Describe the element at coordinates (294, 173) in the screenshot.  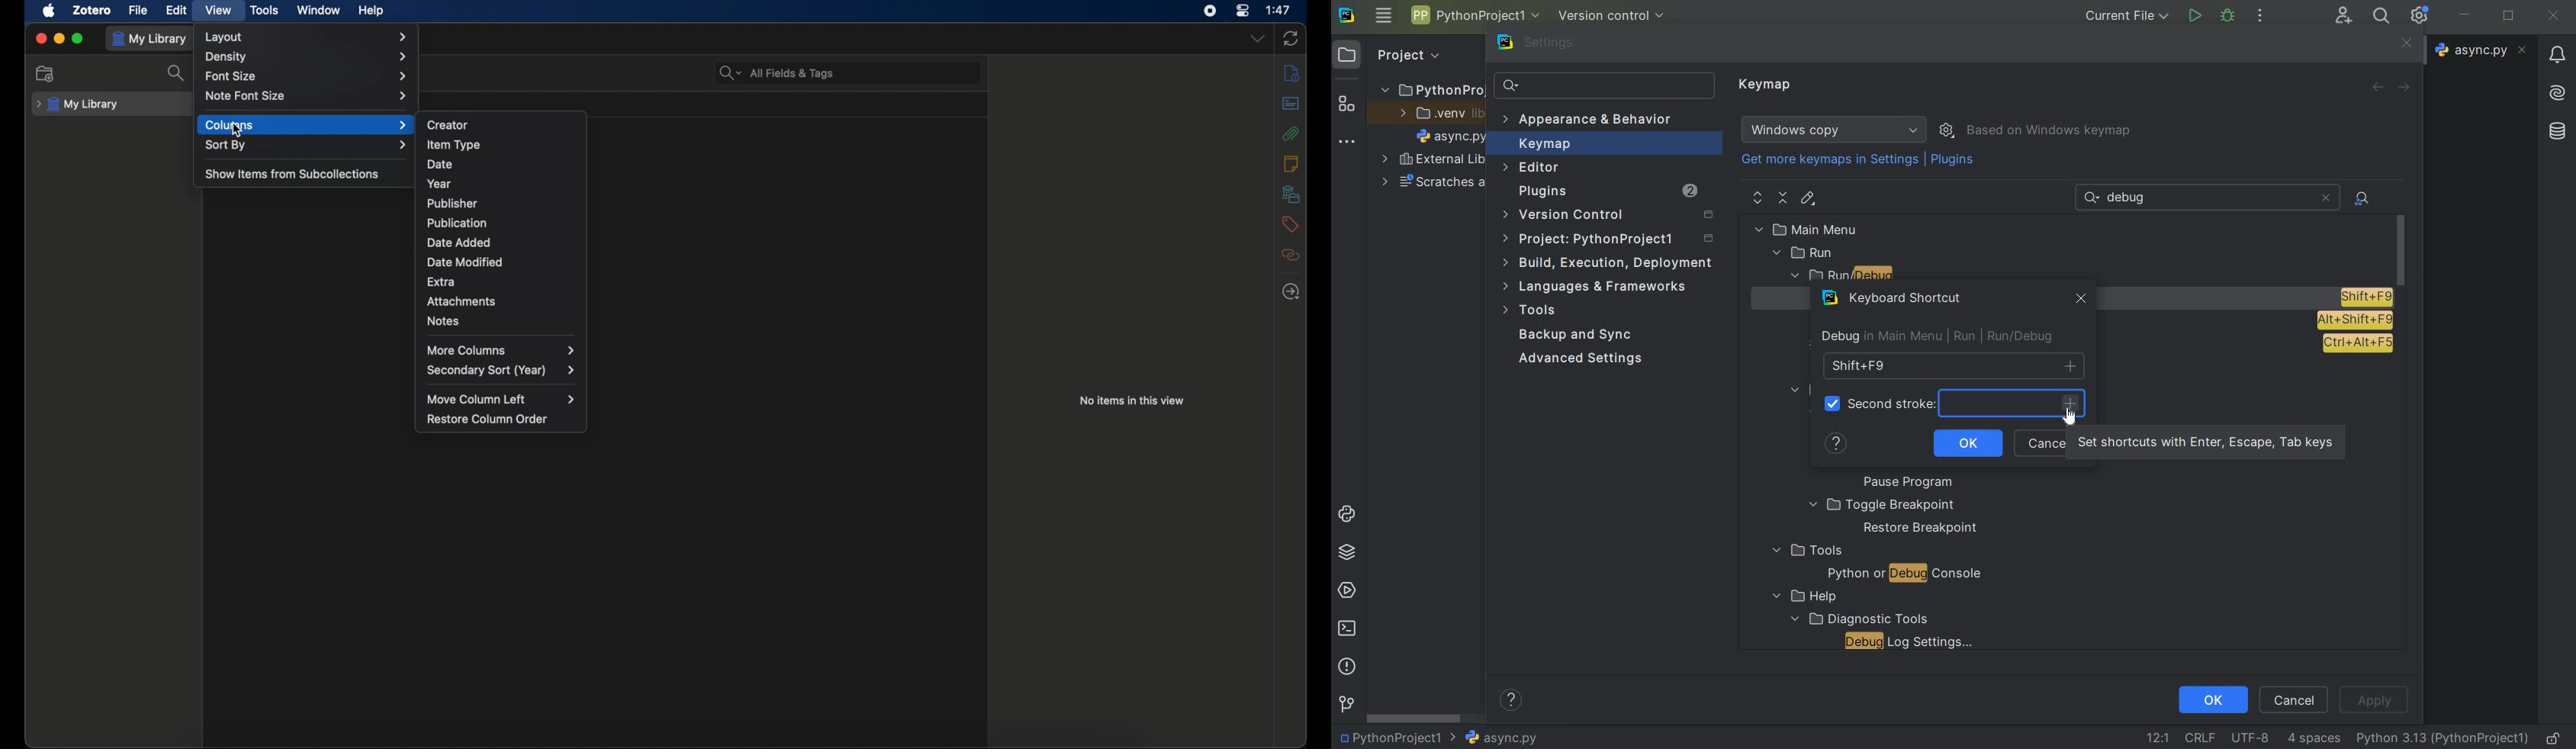
I see `show items from subcollections` at that location.